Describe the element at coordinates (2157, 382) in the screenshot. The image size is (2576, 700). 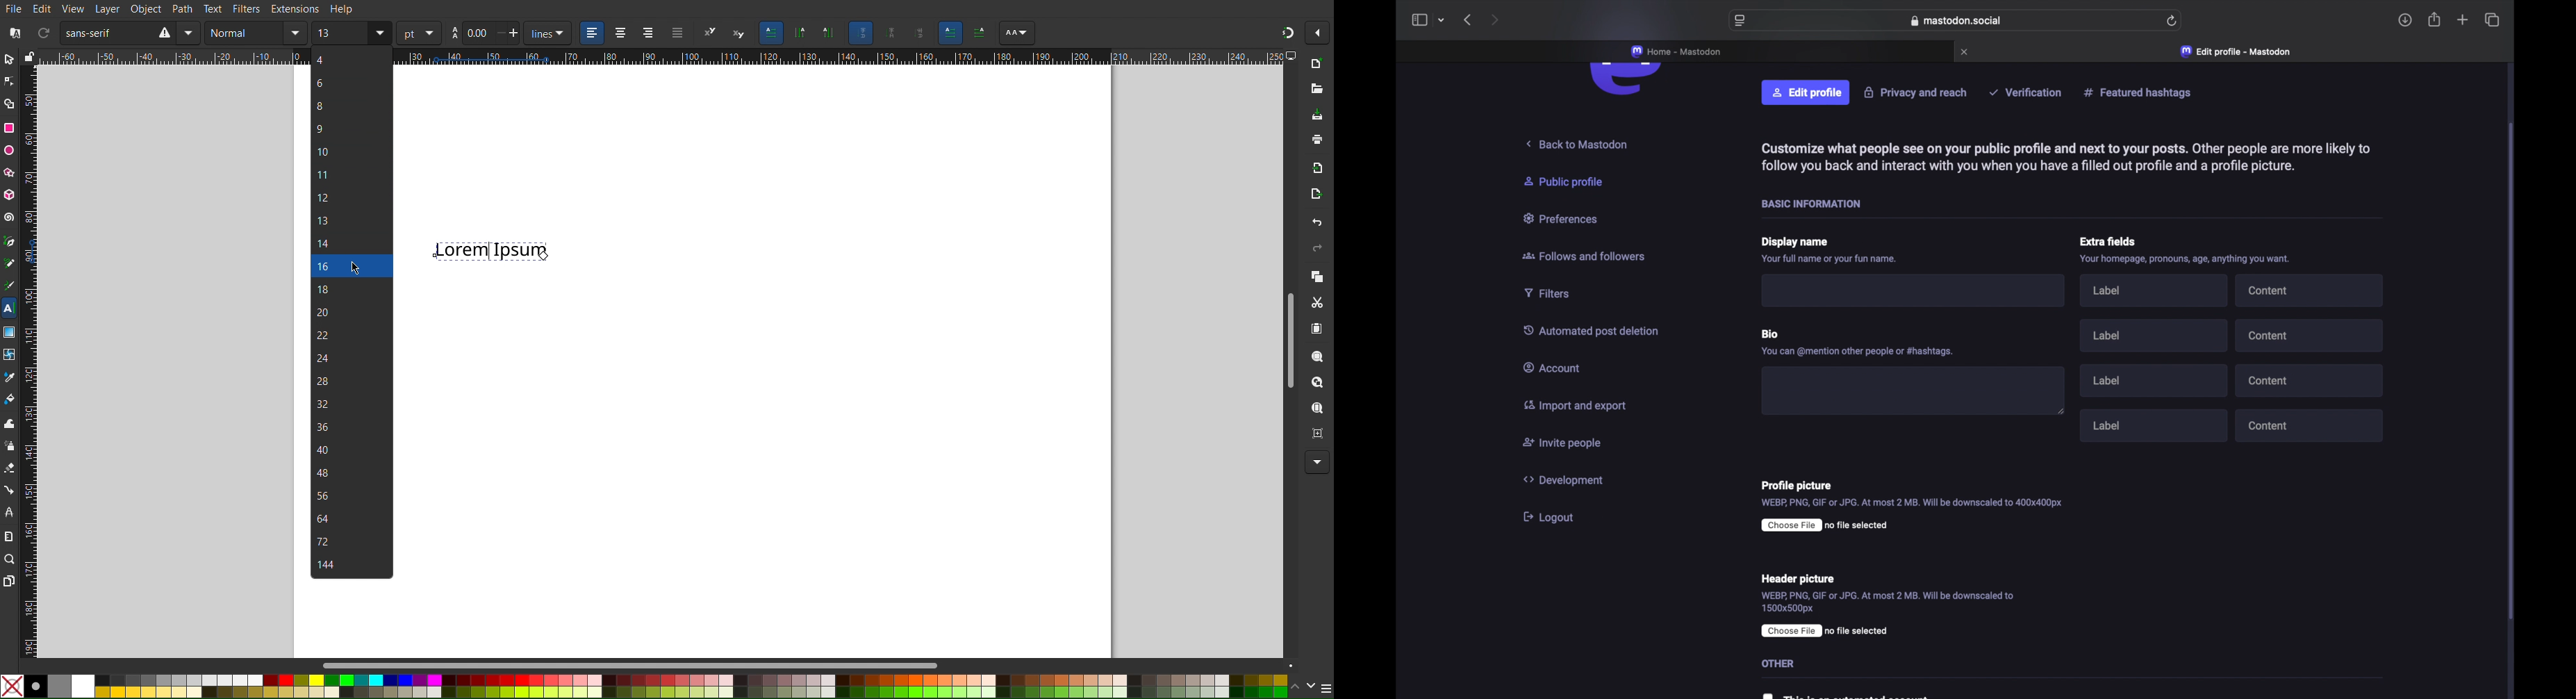
I see `label` at that location.